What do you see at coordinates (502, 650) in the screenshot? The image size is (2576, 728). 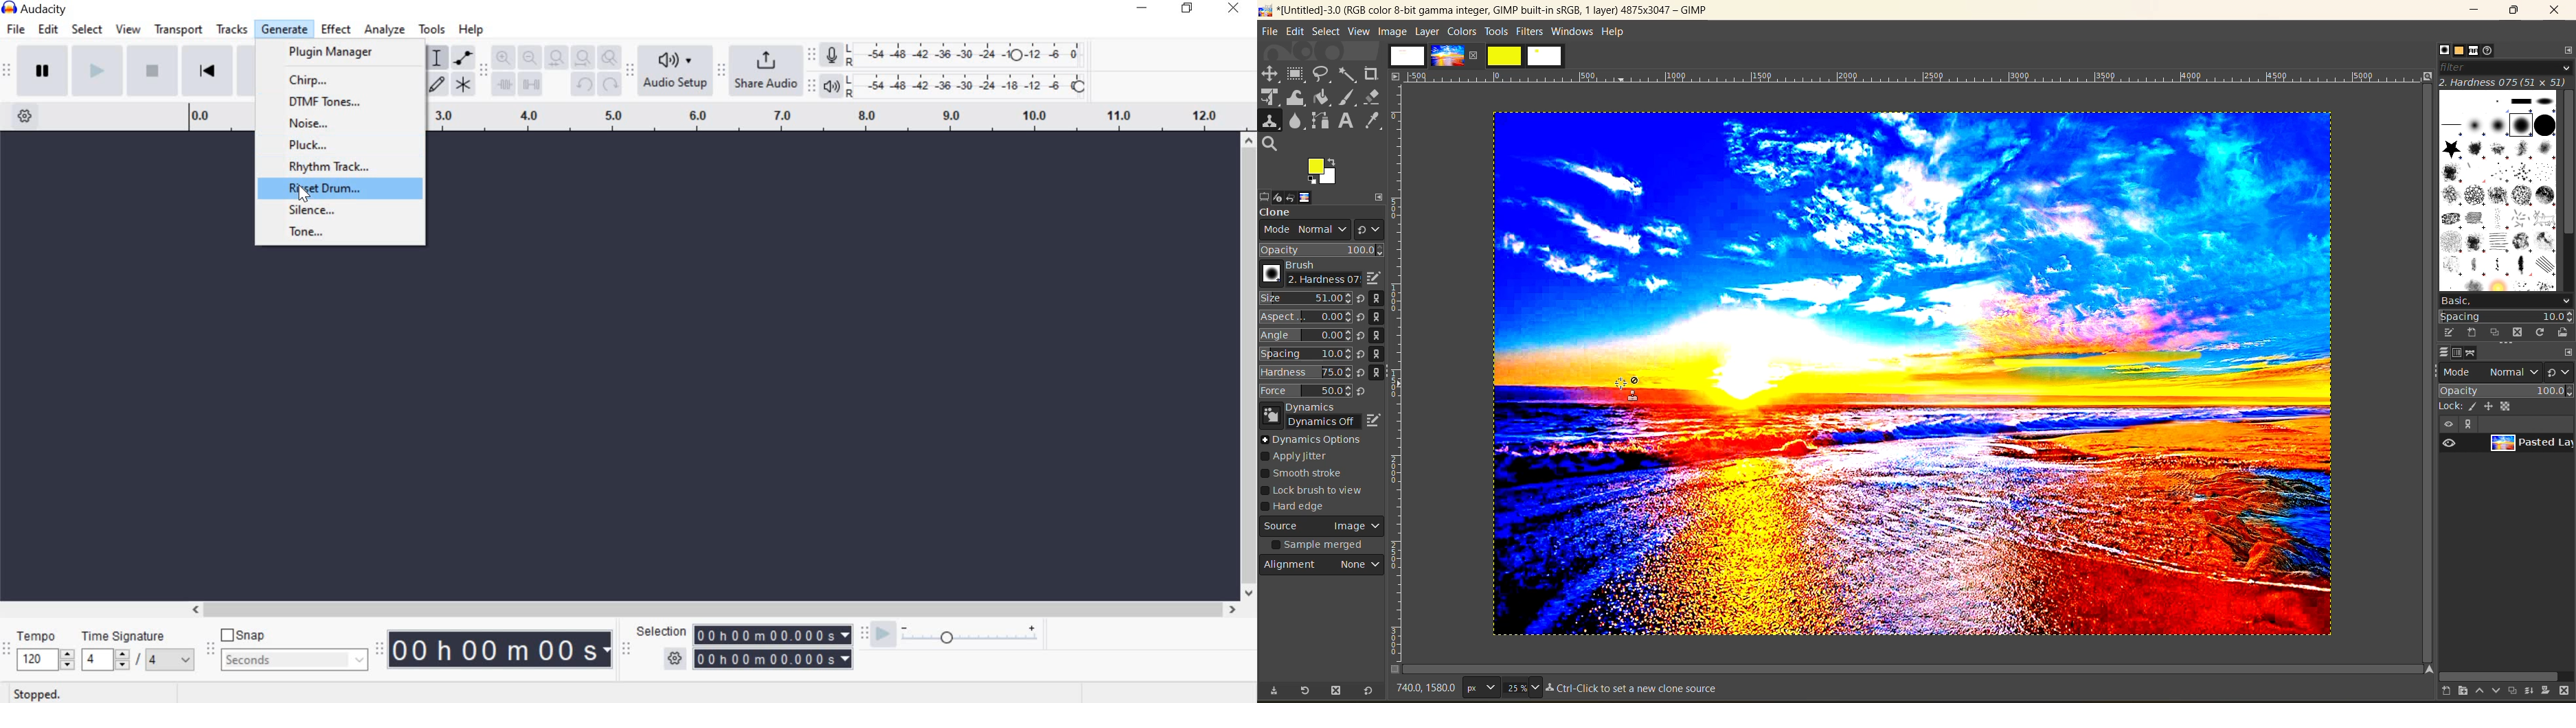 I see `audacity time` at bounding box center [502, 650].